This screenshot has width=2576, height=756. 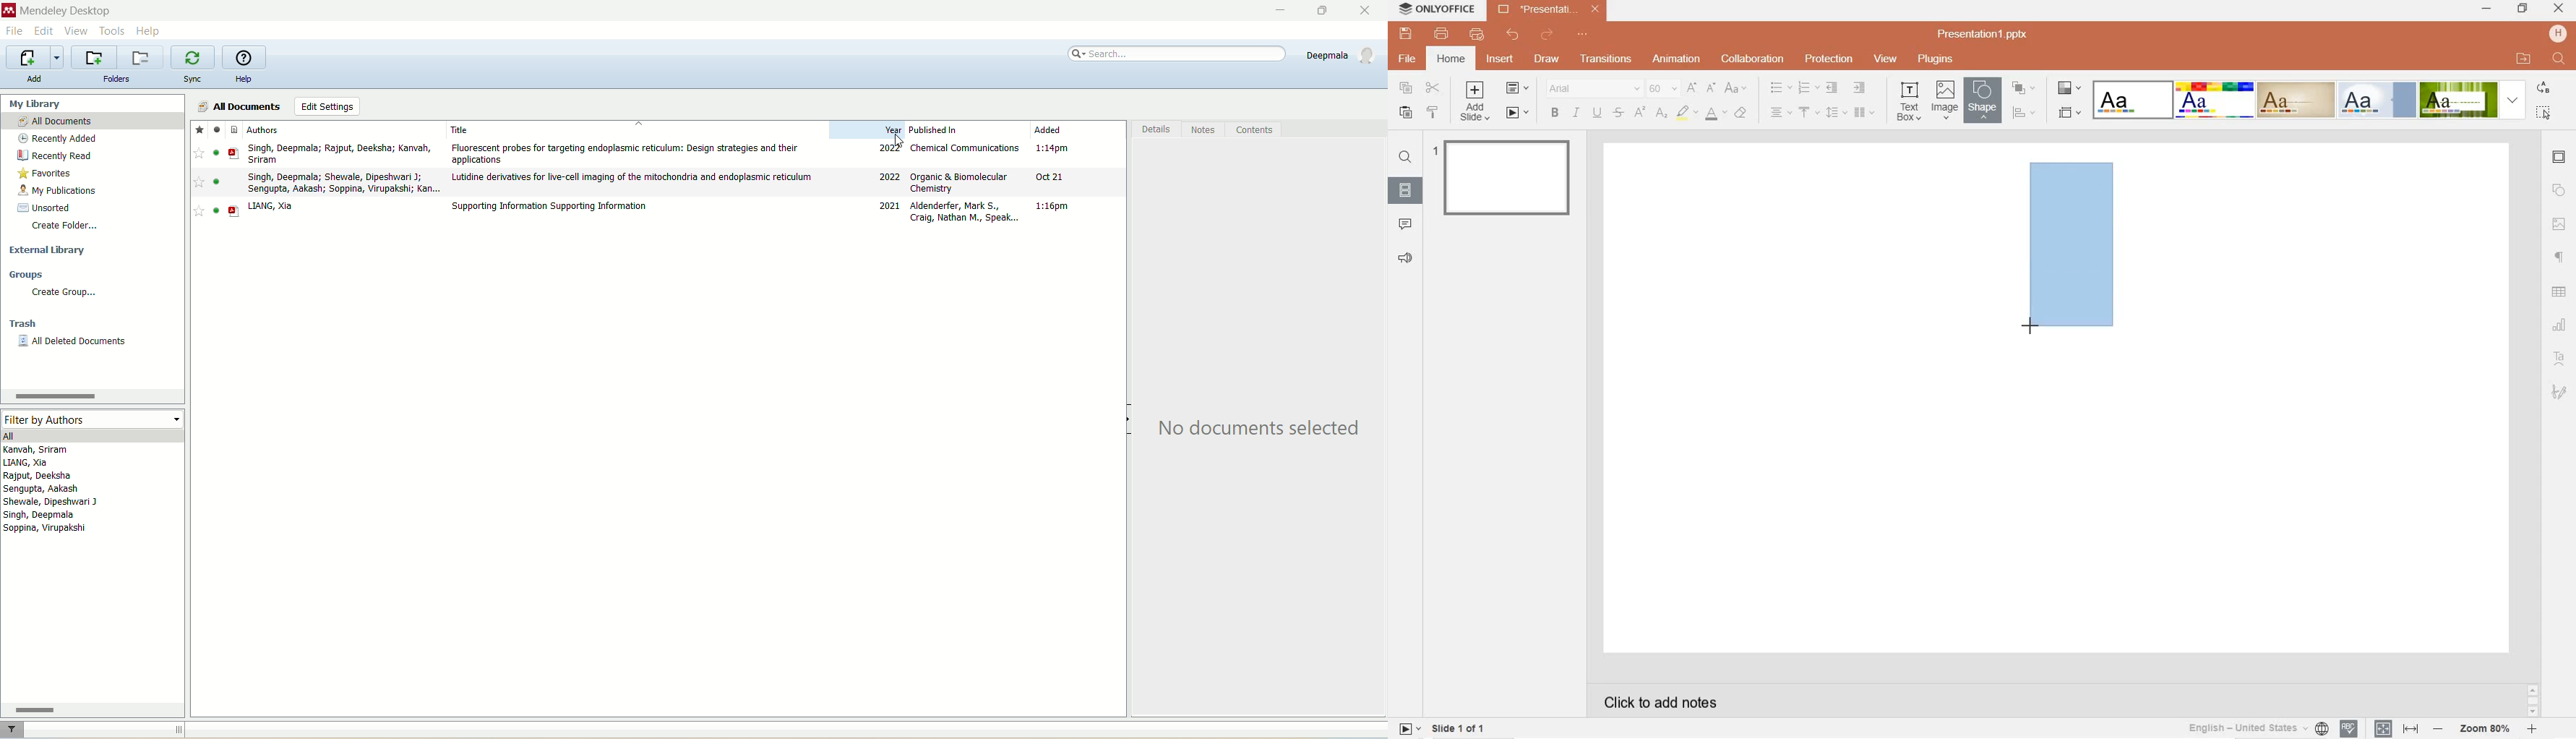 I want to click on paragraph settings, so click(x=2560, y=256).